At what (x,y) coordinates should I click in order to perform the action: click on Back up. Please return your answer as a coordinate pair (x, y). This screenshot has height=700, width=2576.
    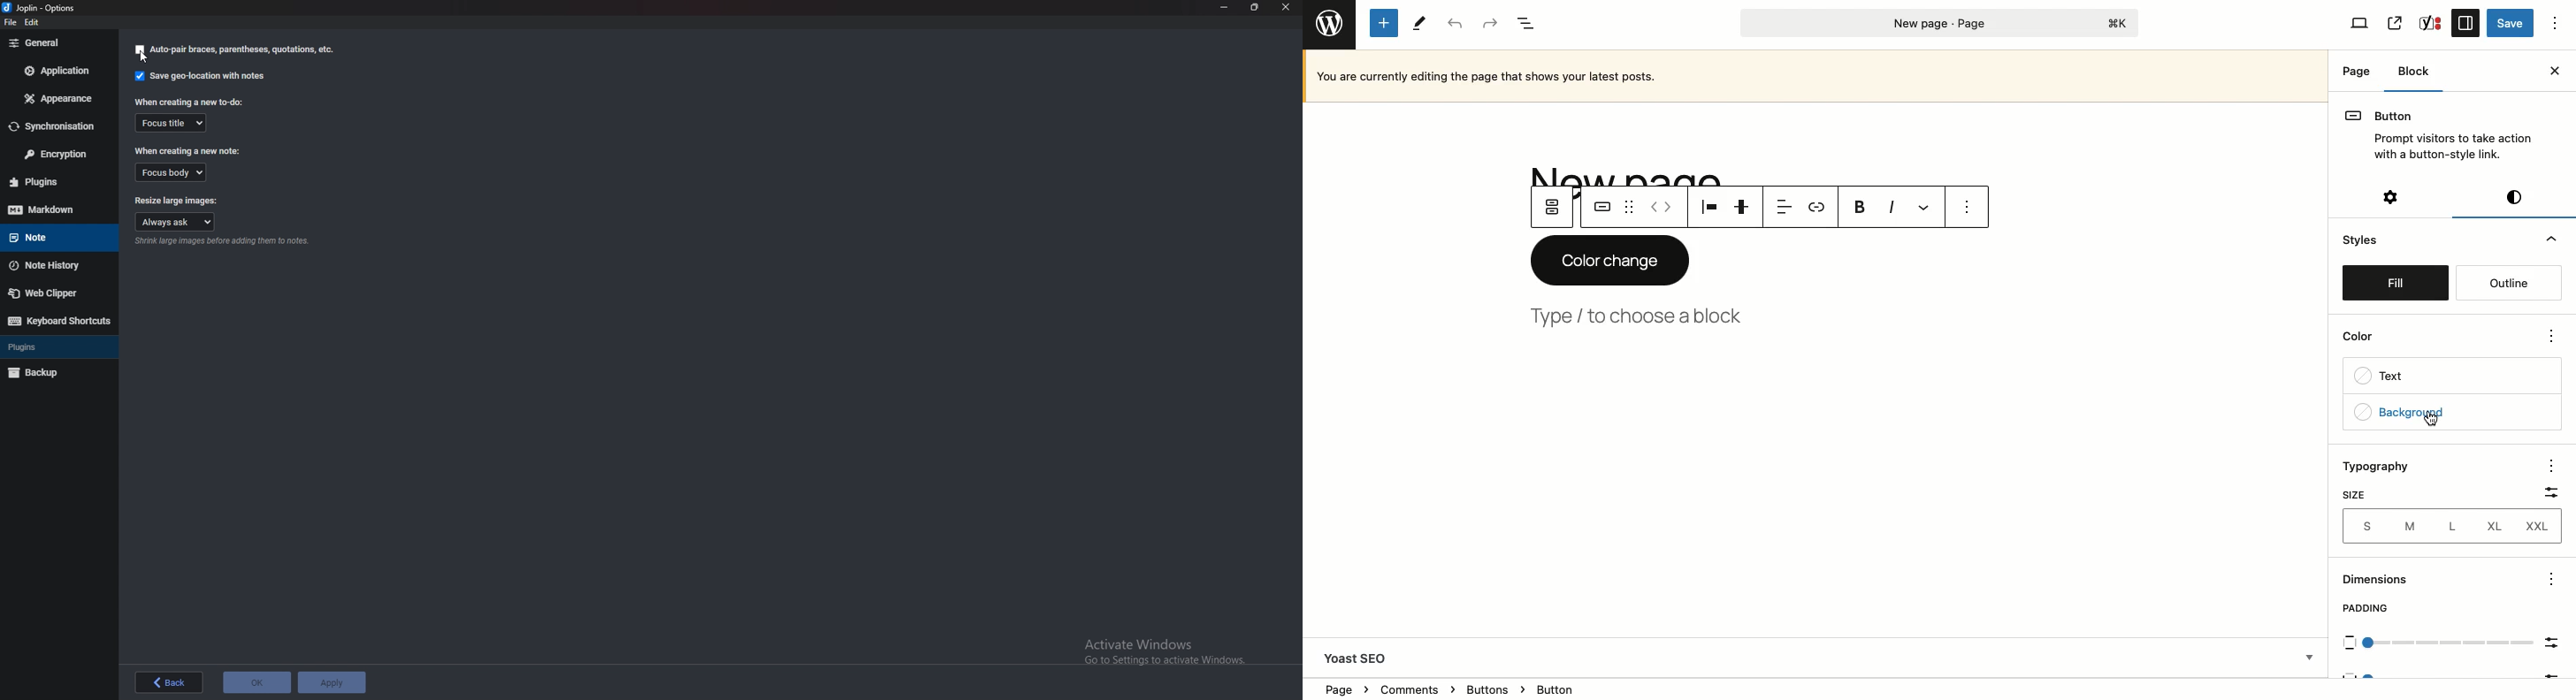
    Looking at the image, I should click on (56, 373).